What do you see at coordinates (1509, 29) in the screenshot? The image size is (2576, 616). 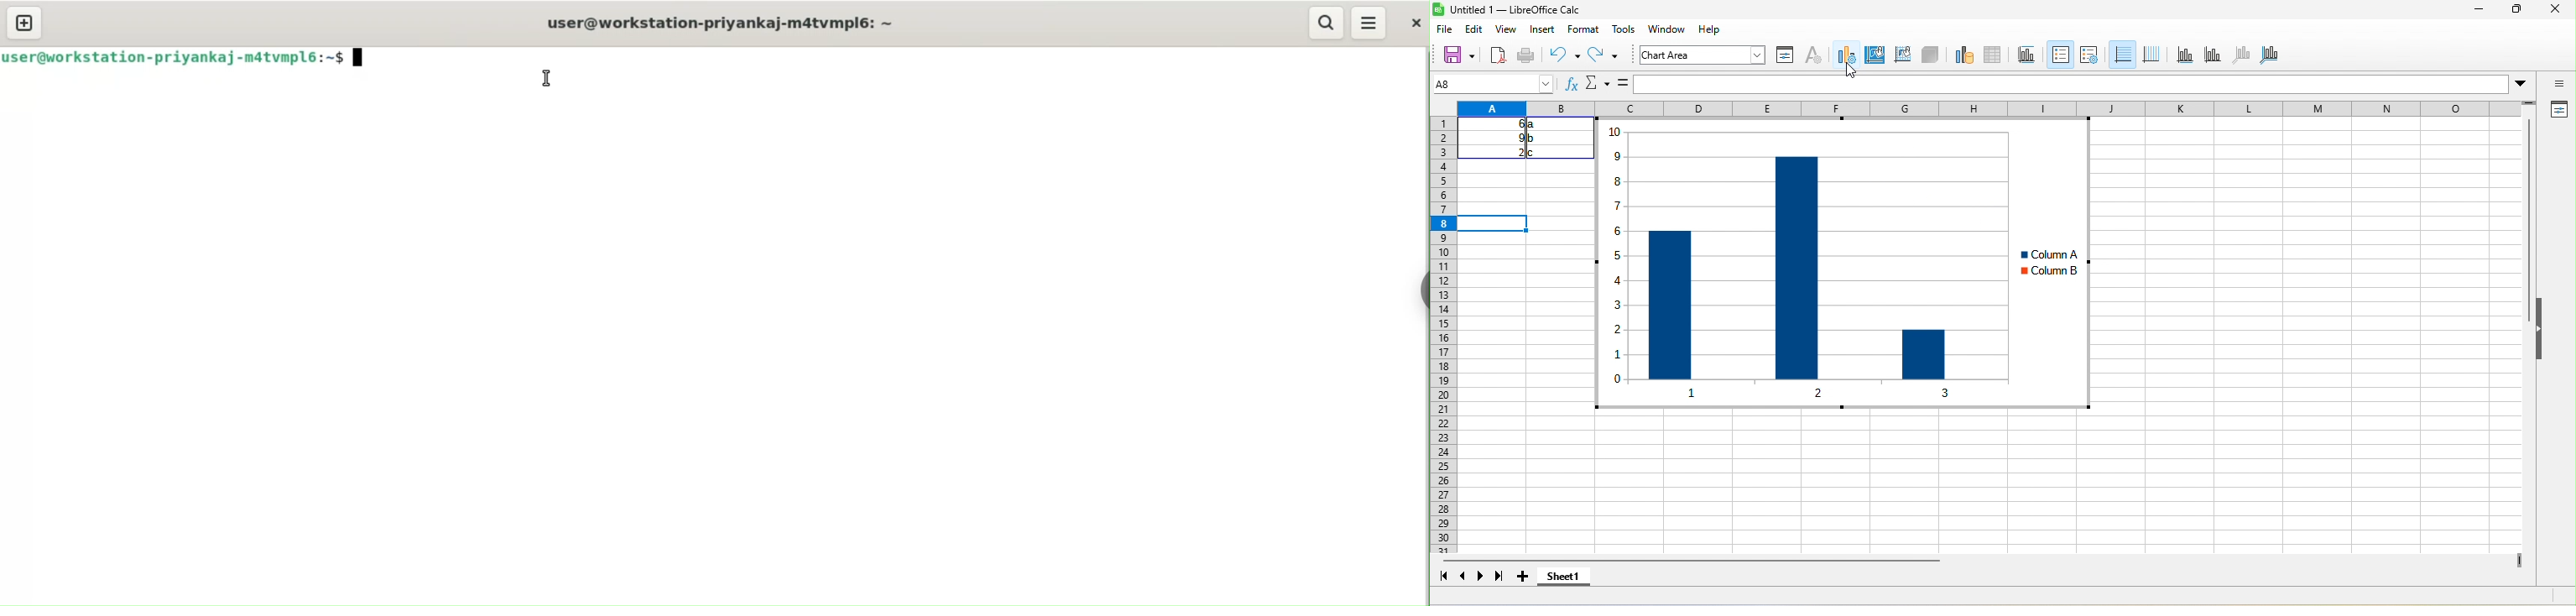 I see `view` at bounding box center [1509, 29].